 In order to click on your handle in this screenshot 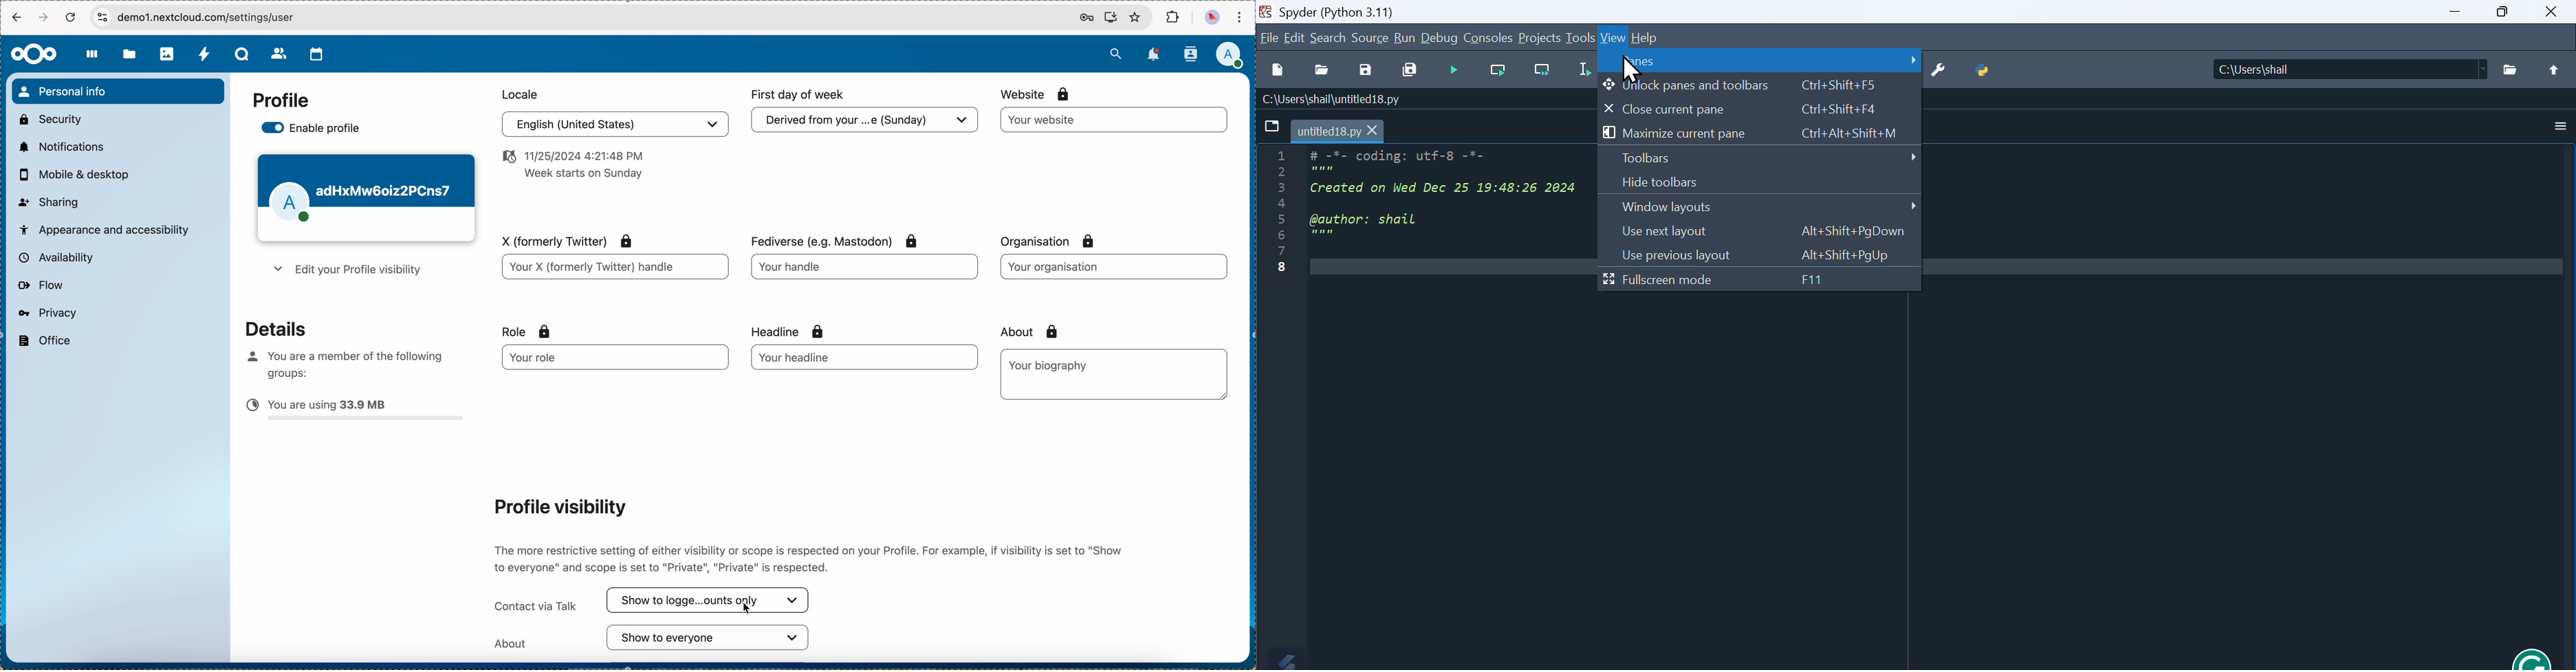, I will do `click(867, 270)`.